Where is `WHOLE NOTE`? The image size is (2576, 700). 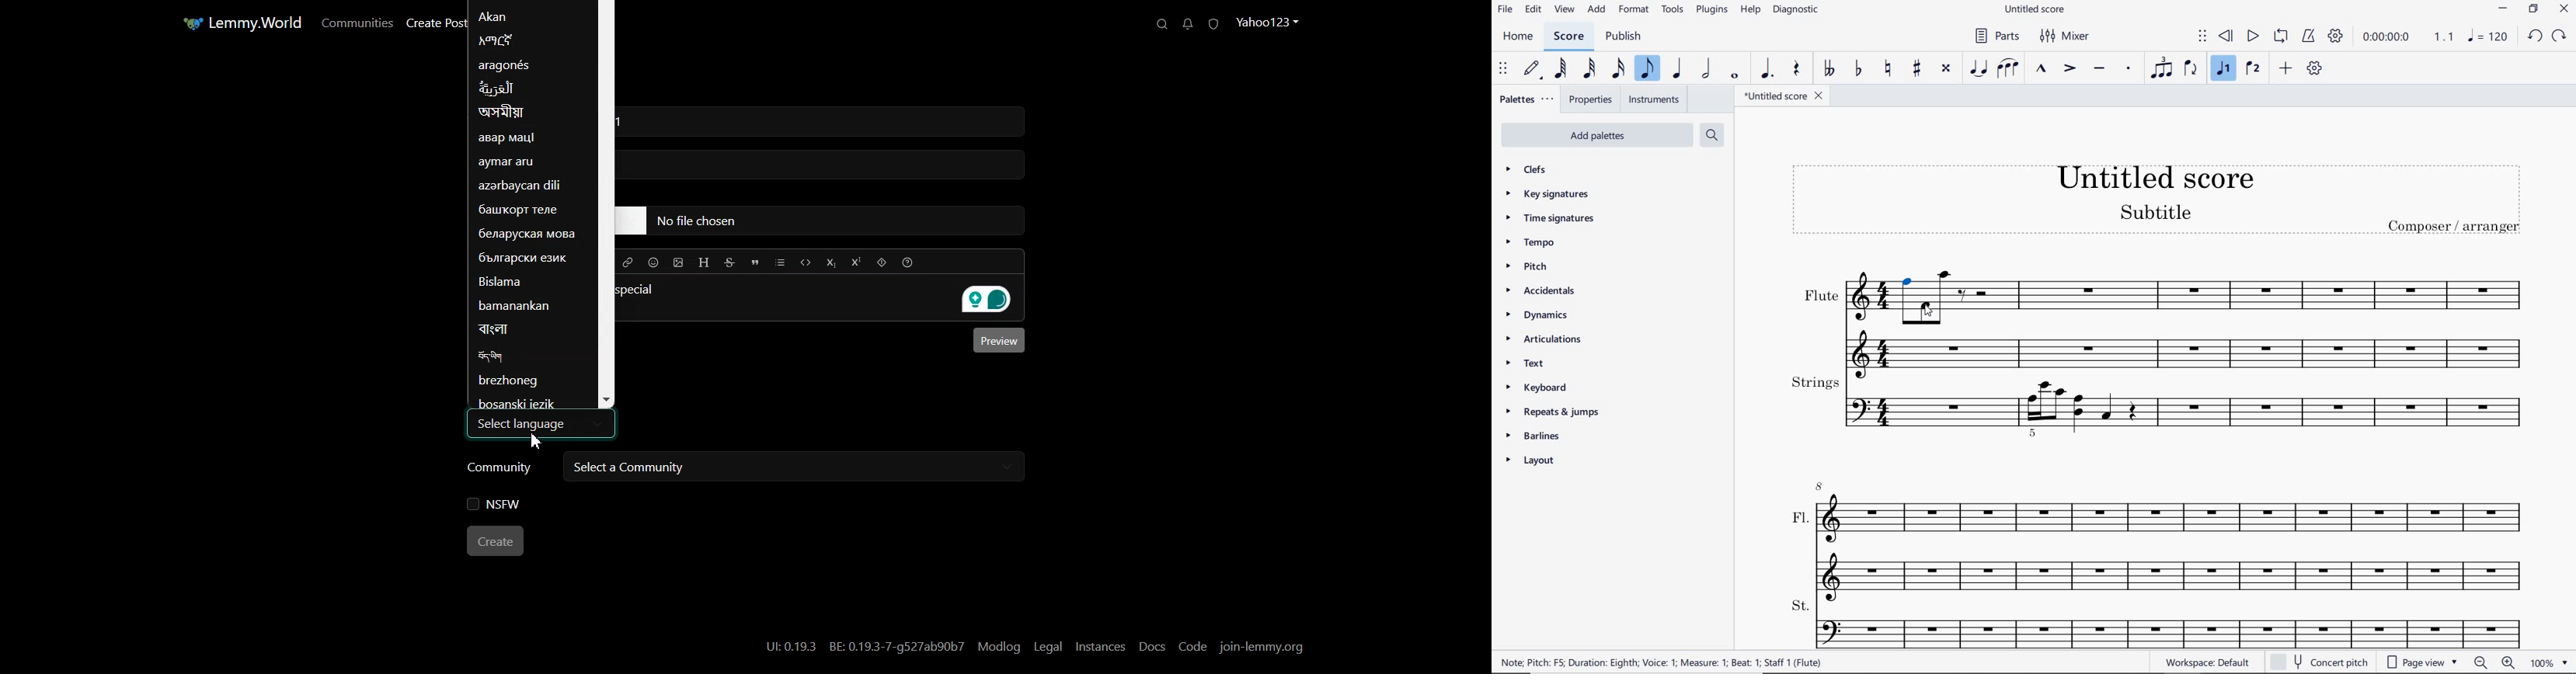
WHOLE NOTE is located at coordinates (1735, 76).